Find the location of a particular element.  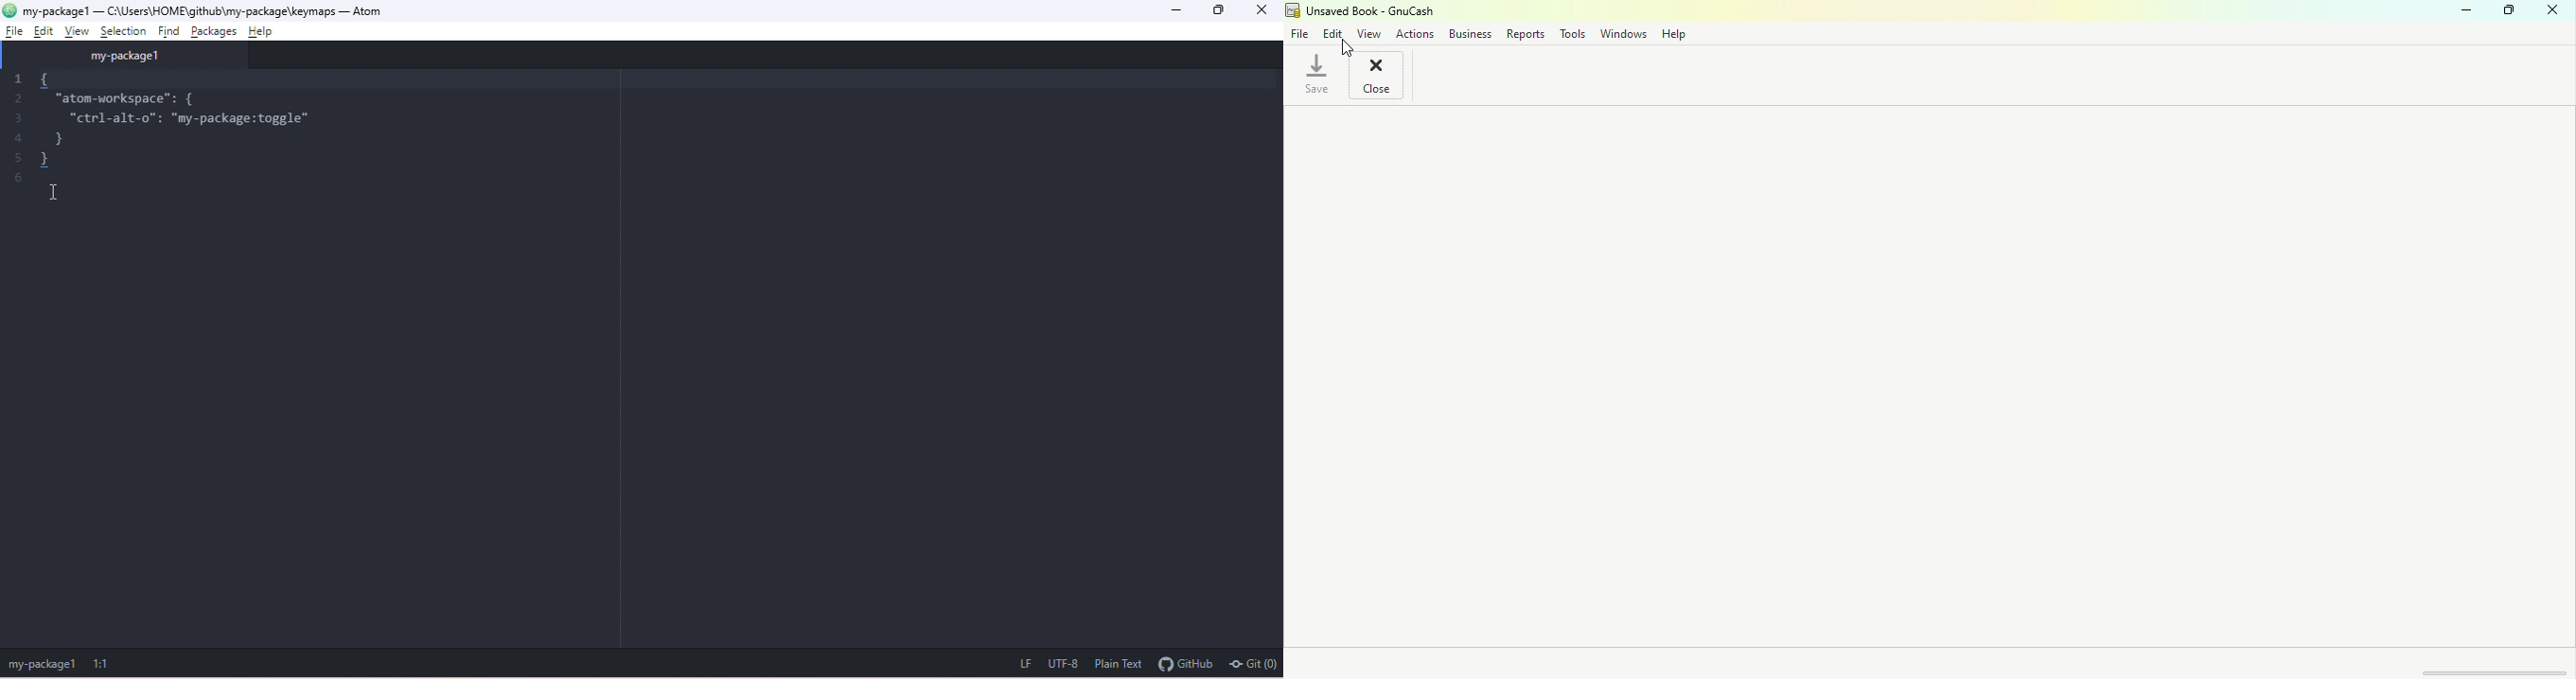

Business is located at coordinates (1469, 33).